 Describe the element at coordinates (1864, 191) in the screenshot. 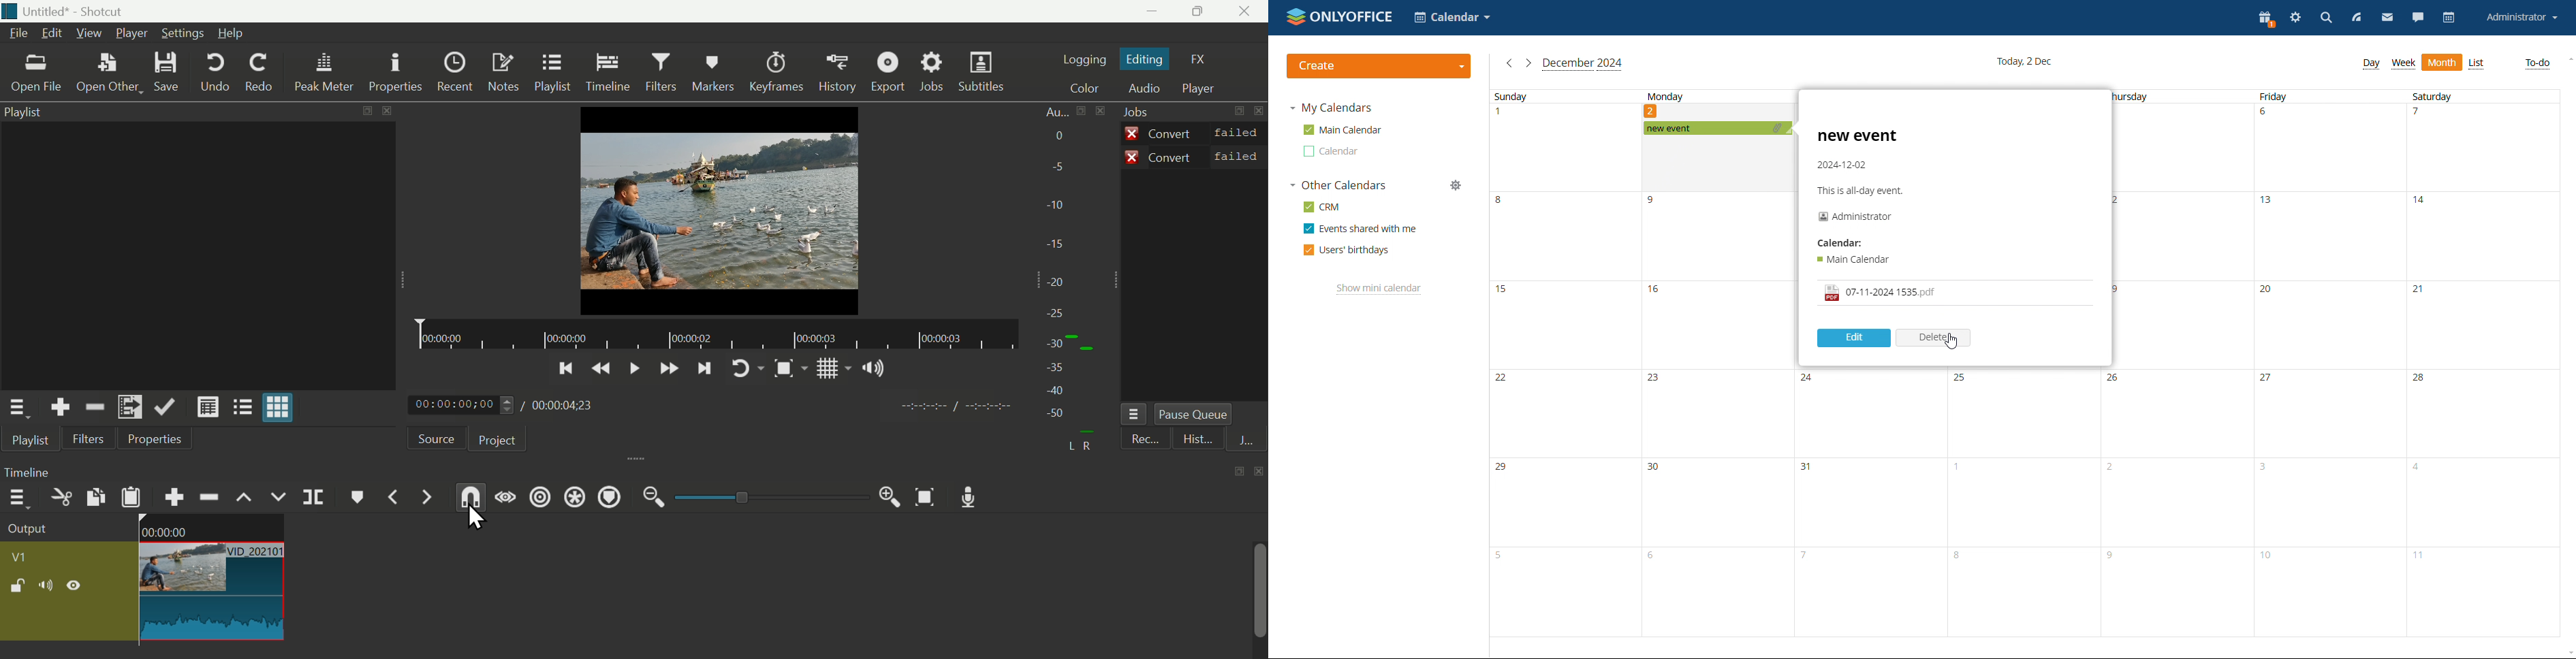

I see `This is all-day event.` at that location.